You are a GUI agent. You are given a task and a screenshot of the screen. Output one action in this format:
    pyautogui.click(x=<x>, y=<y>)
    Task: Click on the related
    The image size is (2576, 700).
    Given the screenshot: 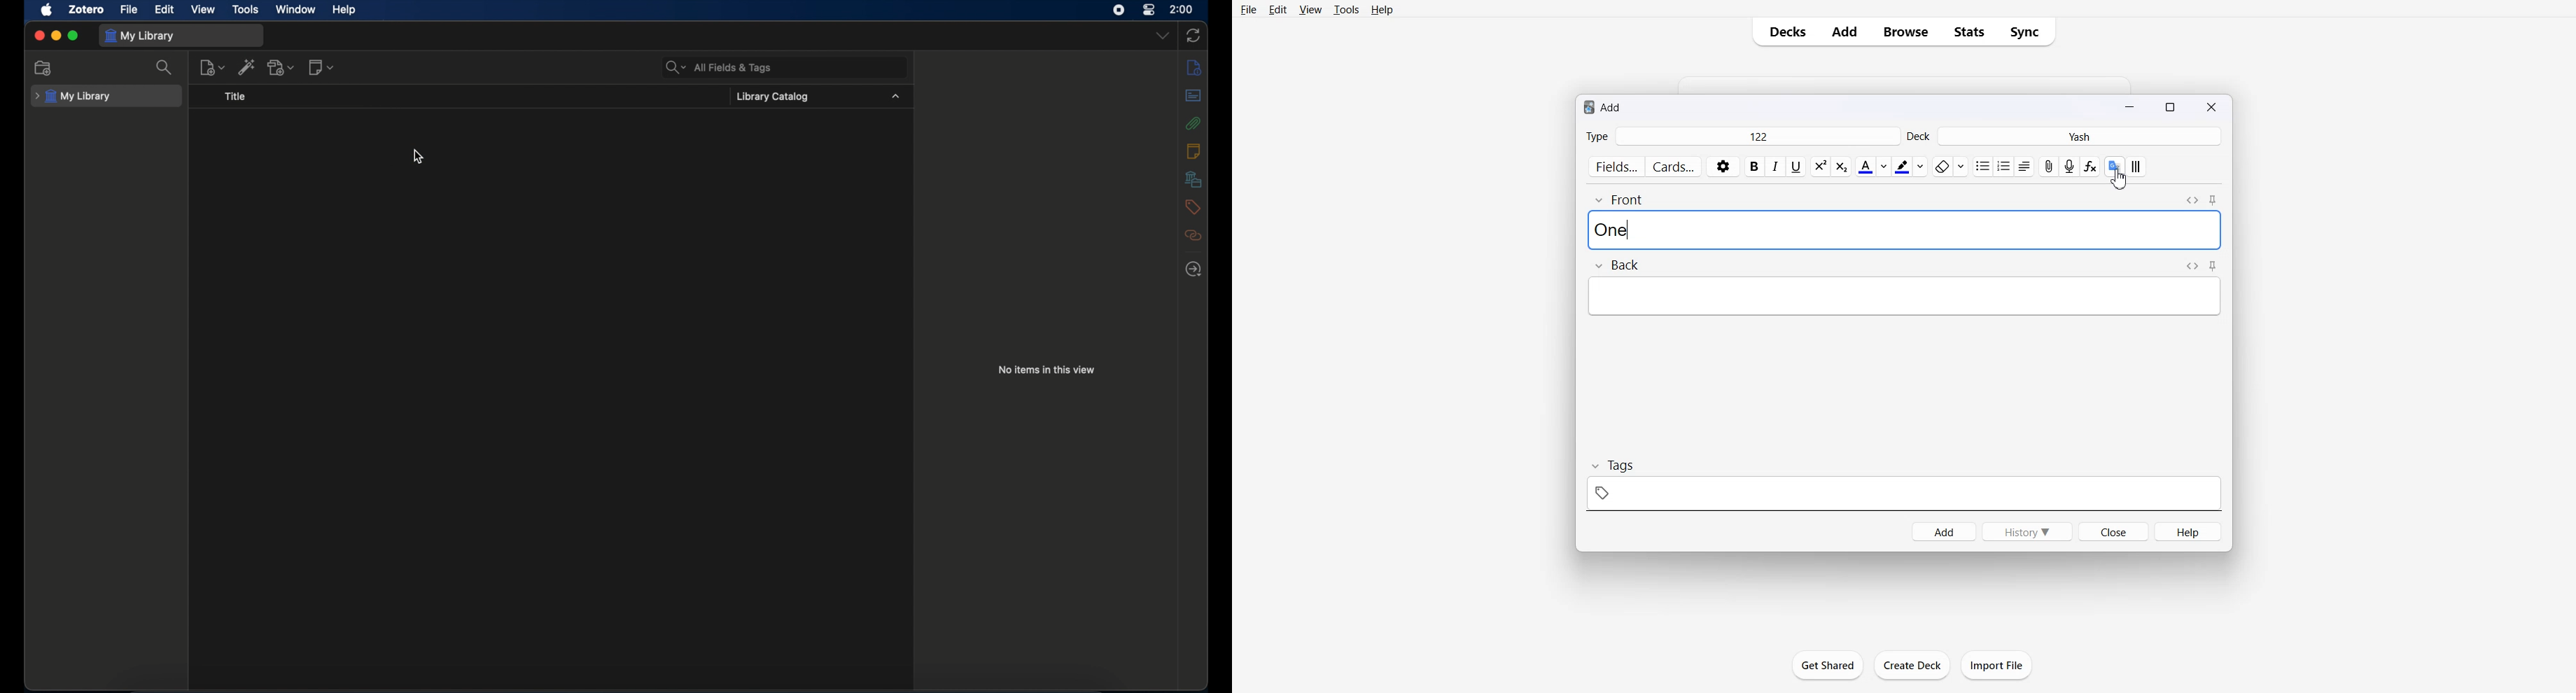 What is the action you would take?
    pyautogui.click(x=1194, y=235)
    